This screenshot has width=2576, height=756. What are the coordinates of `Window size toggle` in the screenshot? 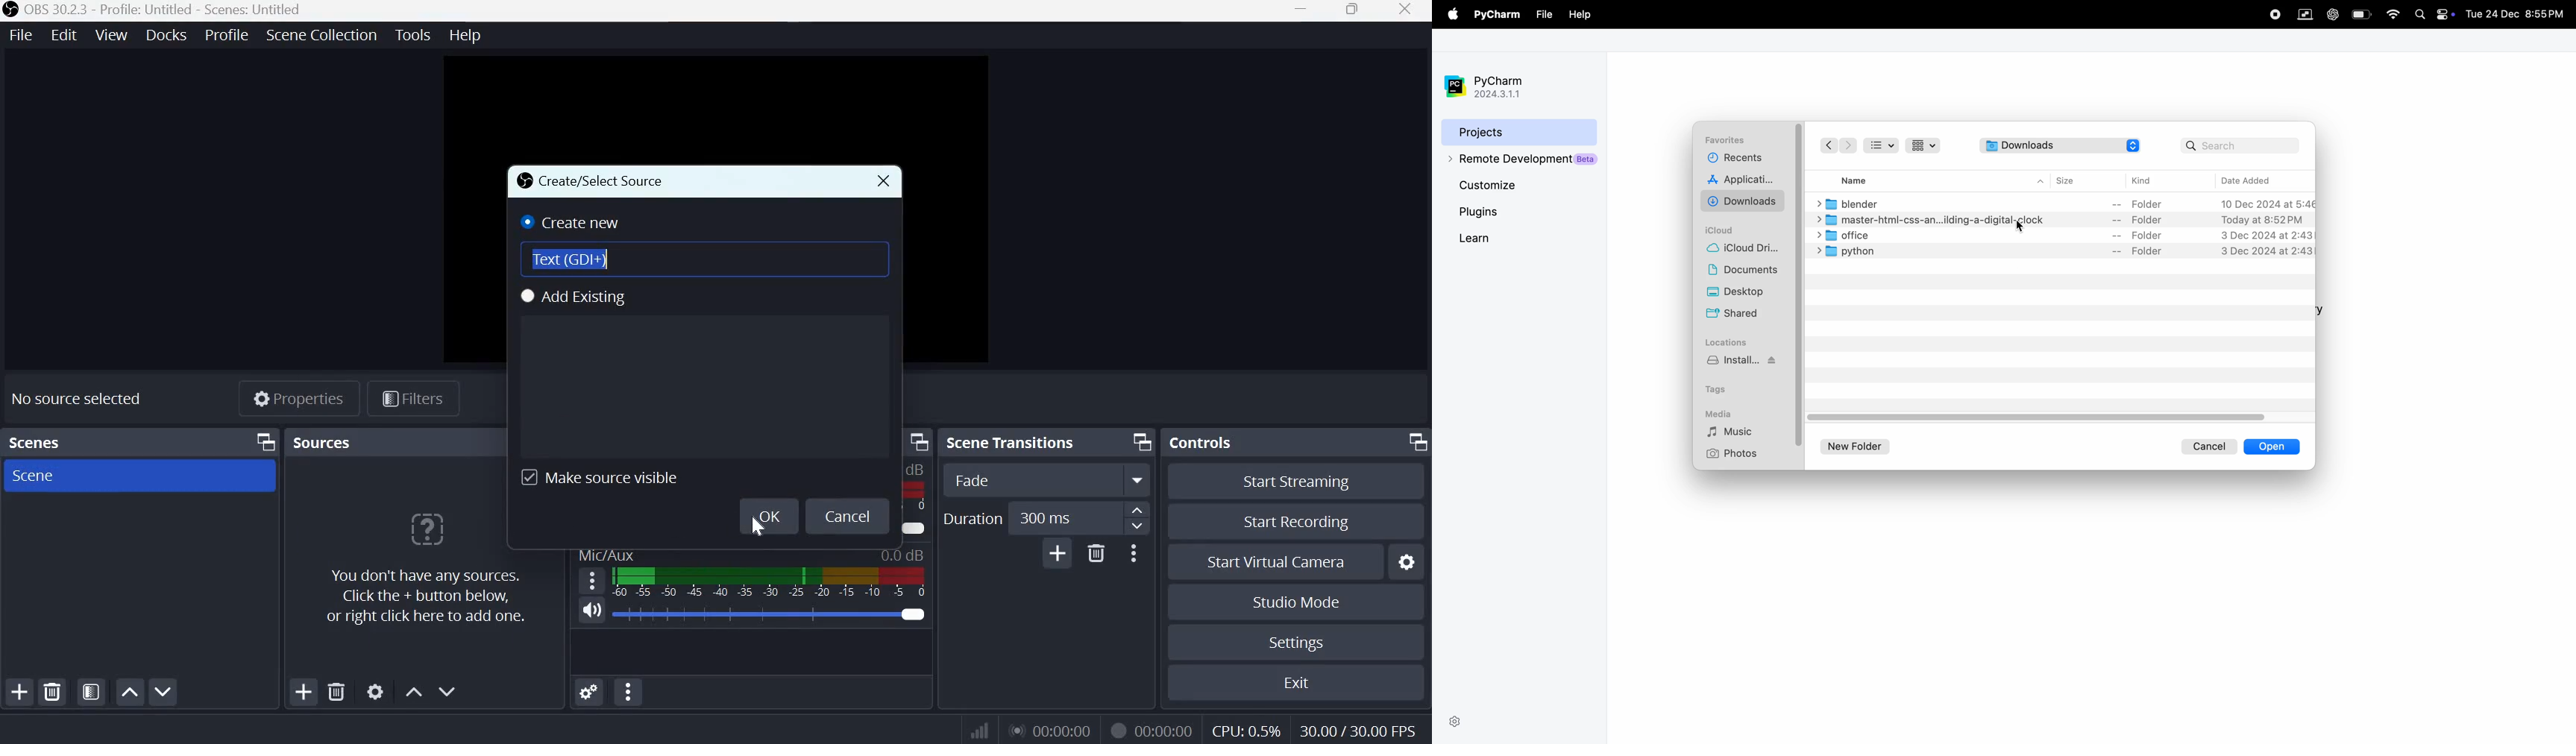 It's located at (1354, 10).